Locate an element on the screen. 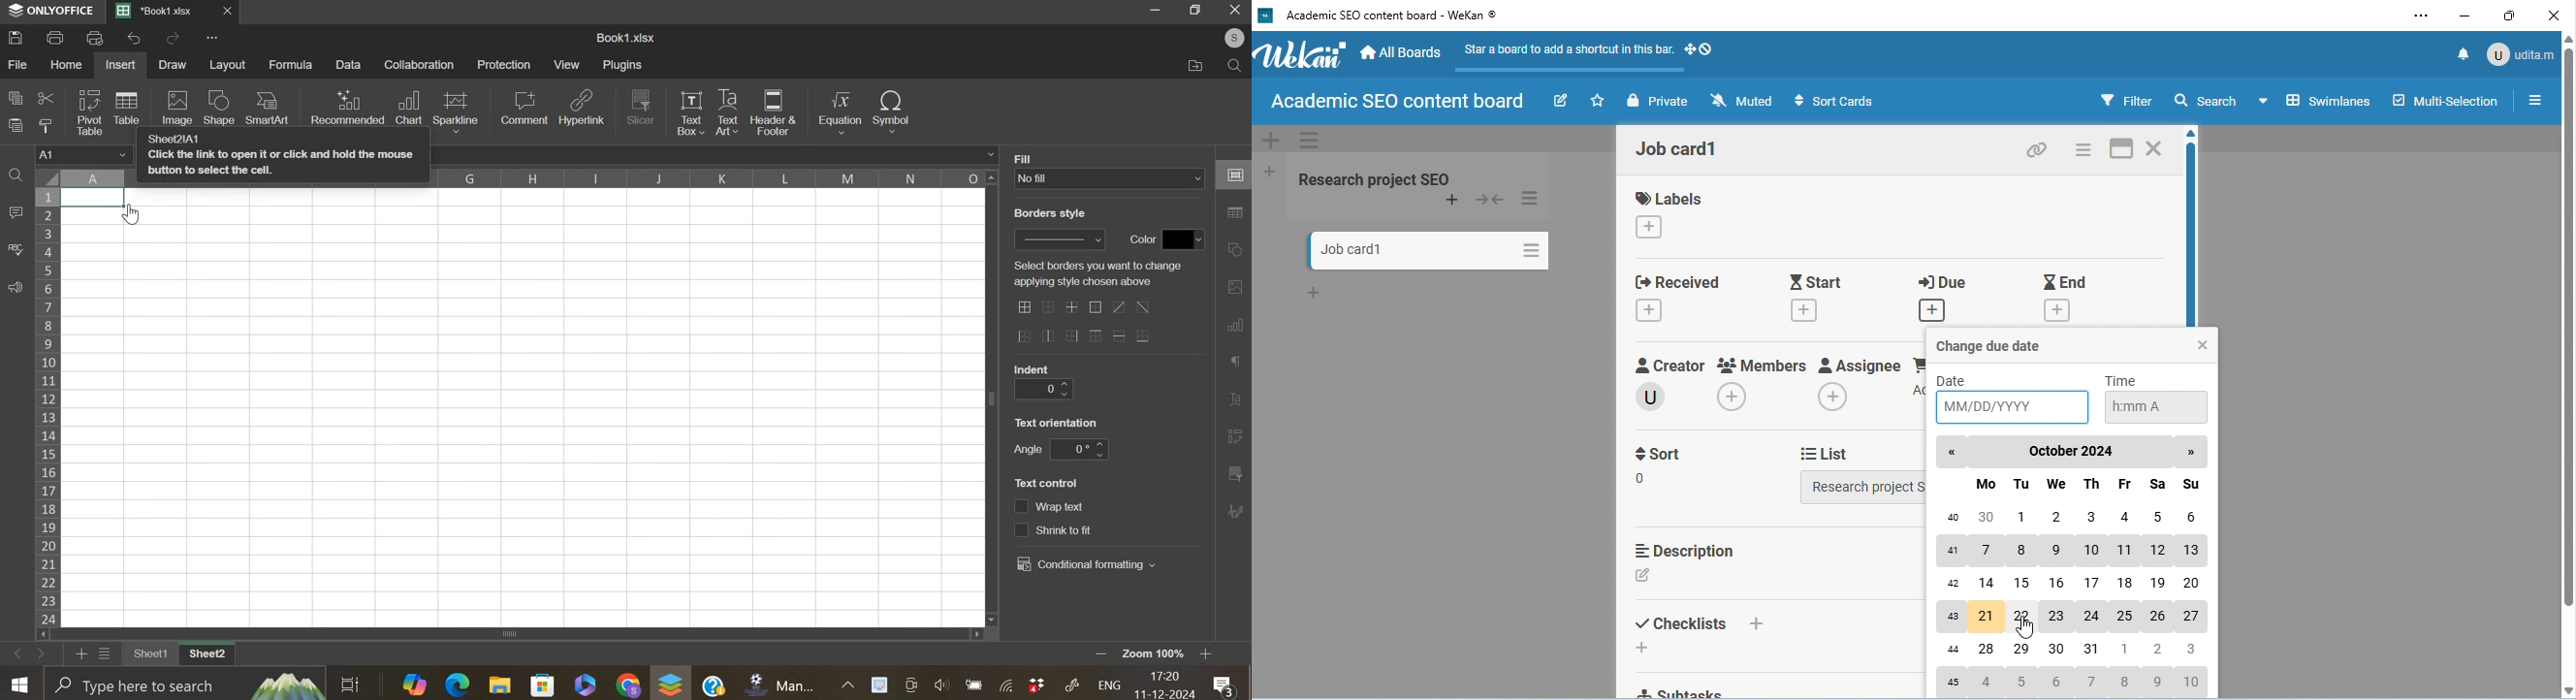  multi-selection is located at coordinates (2444, 100).